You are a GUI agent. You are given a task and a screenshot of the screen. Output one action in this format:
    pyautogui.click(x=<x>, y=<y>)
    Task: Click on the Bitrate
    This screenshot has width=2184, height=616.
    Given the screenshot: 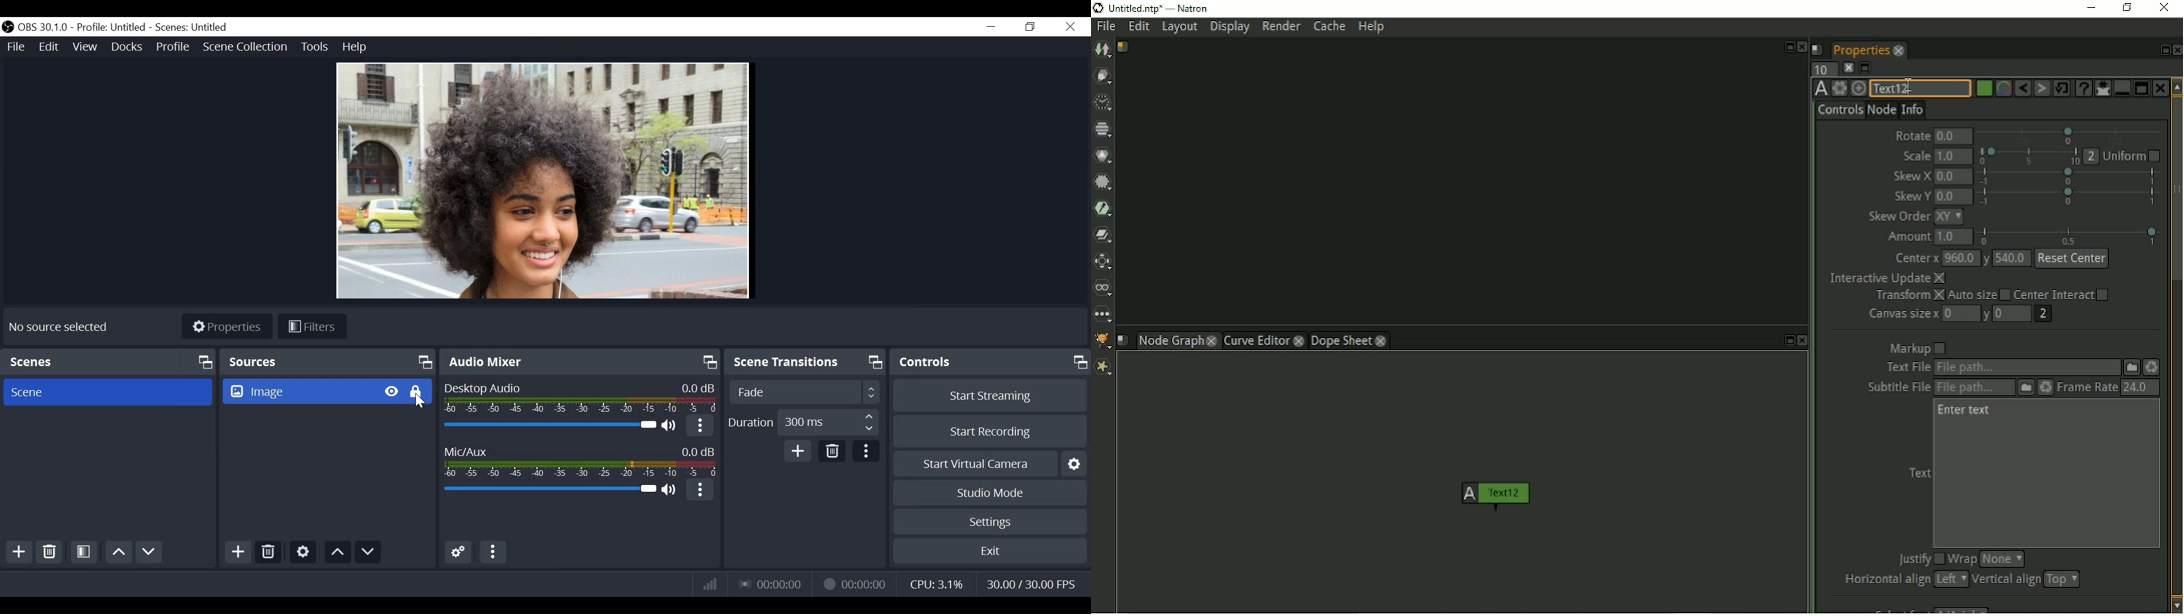 What is the action you would take?
    pyautogui.click(x=708, y=583)
    